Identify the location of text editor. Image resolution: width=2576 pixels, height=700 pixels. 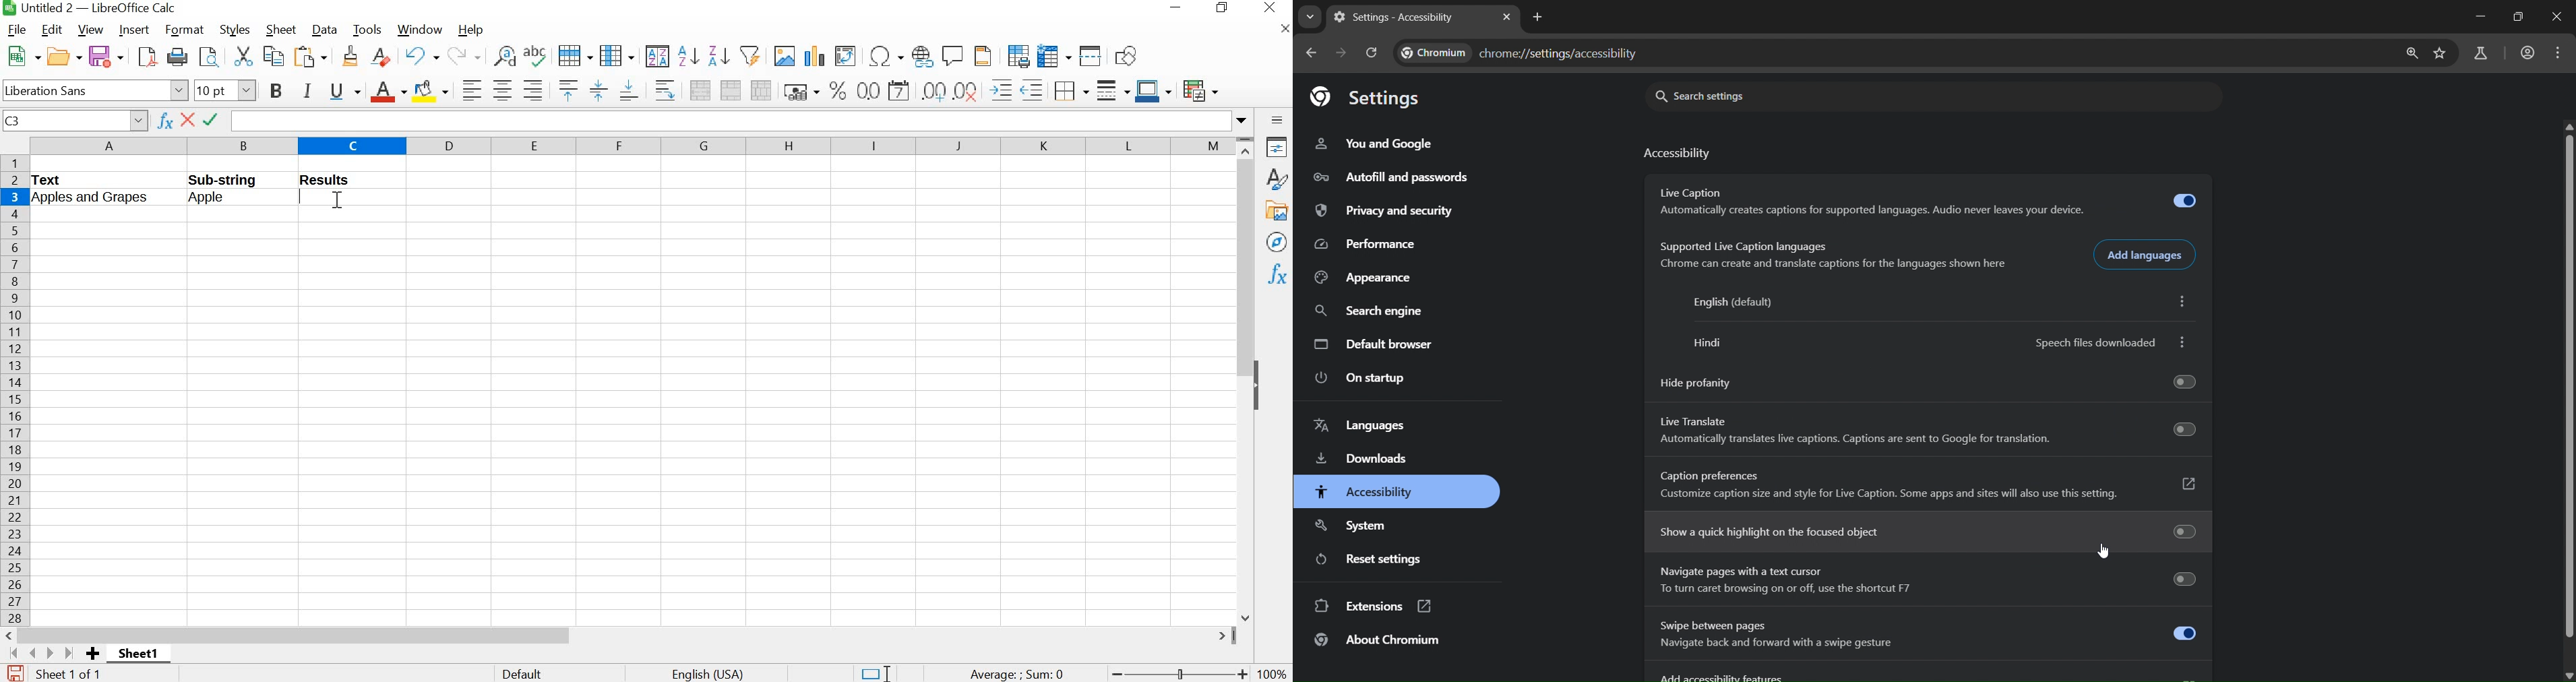
(307, 196).